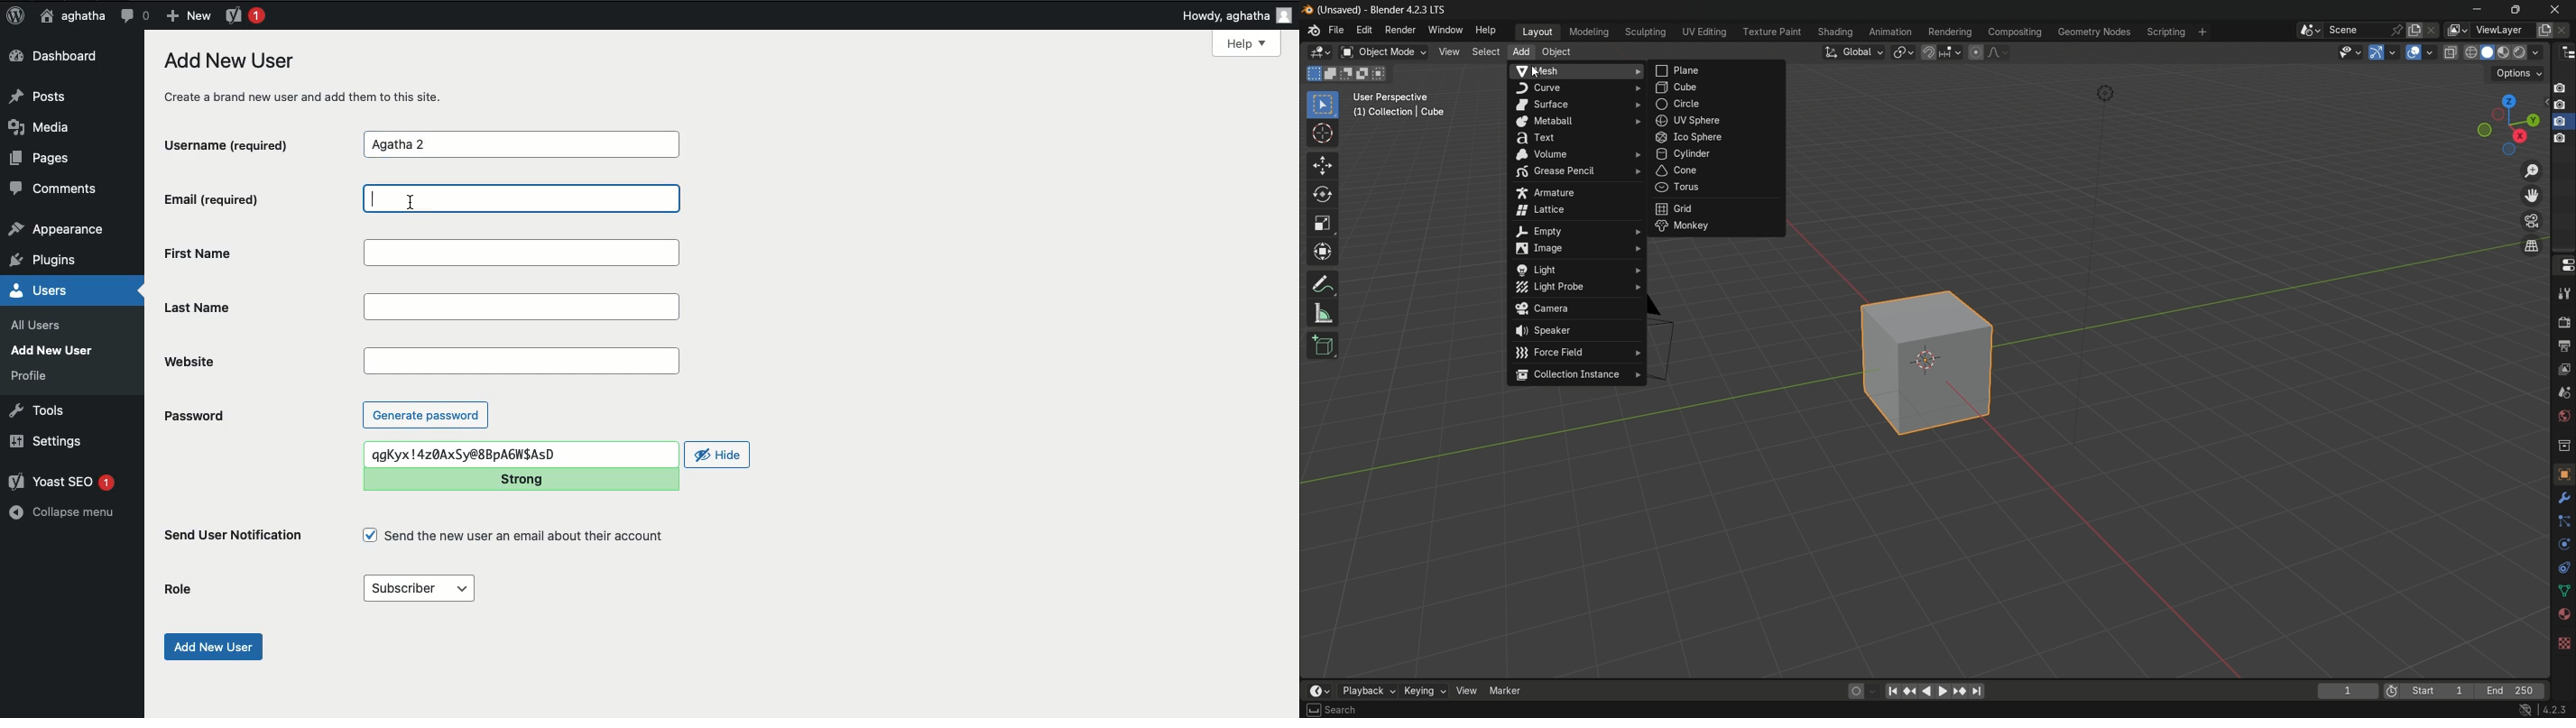 This screenshot has height=728, width=2576. What do you see at coordinates (2563, 568) in the screenshot?
I see `constraints` at bounding box center [2563, 568].